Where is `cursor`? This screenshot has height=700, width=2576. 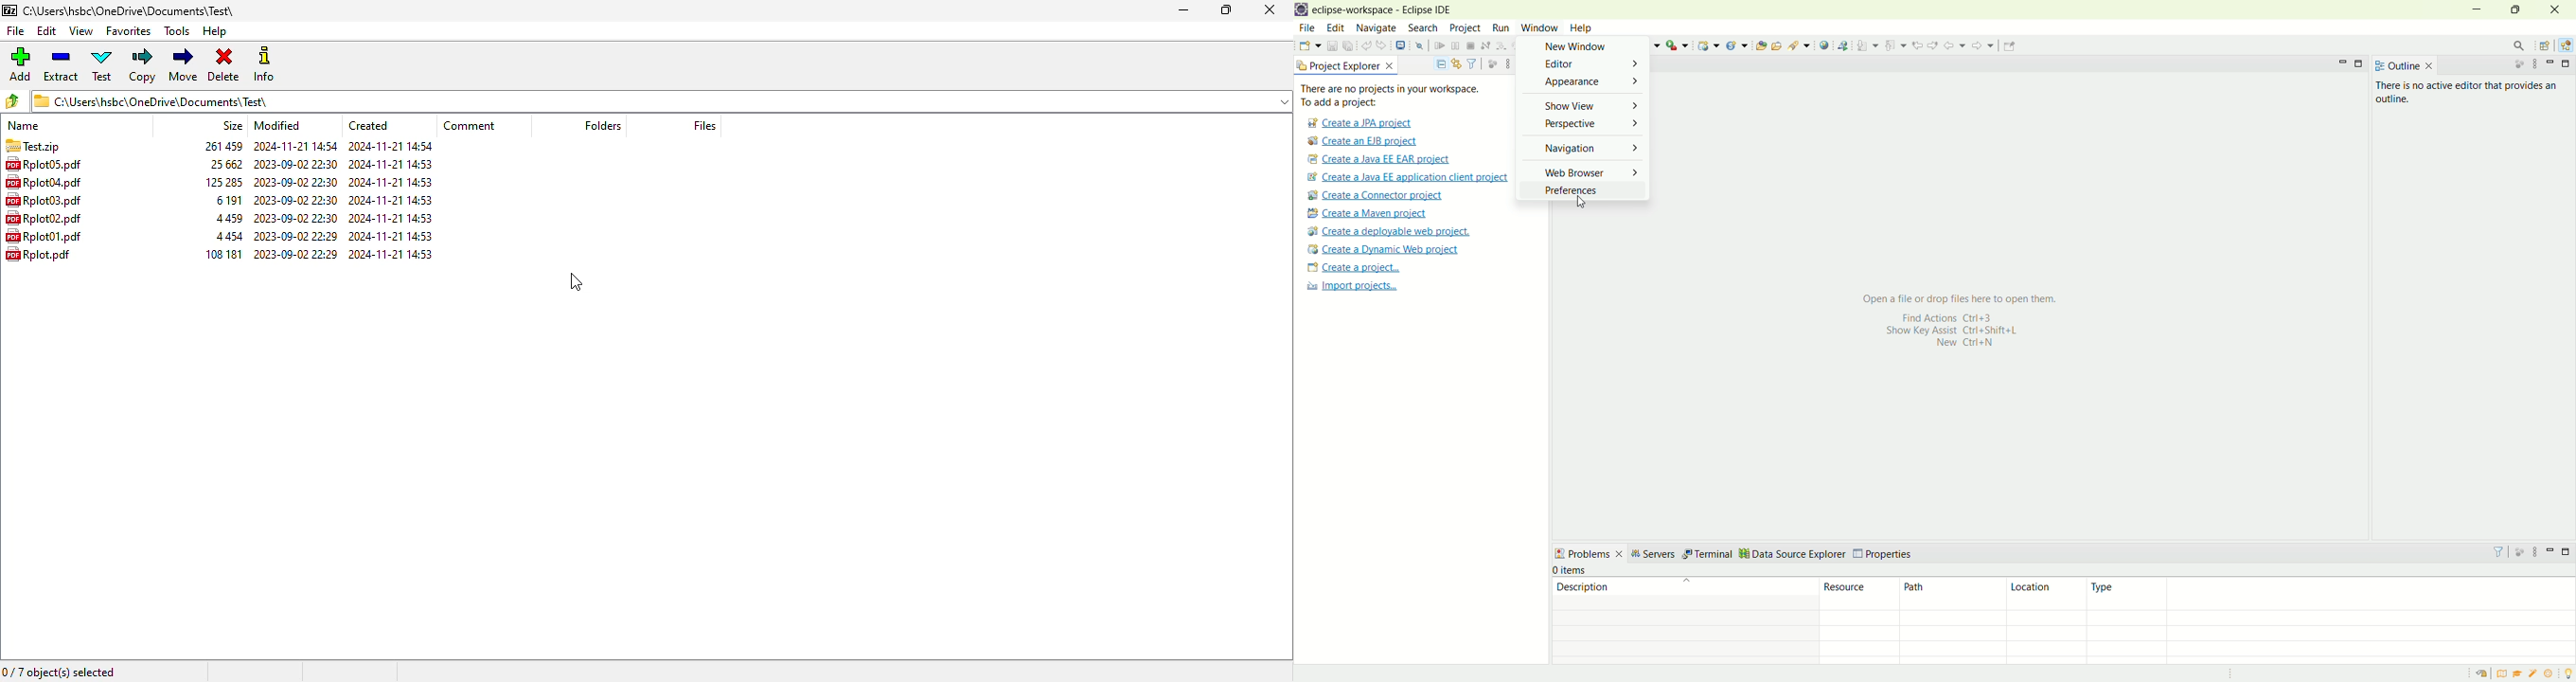 cursor is located at coordinates (575, 282).